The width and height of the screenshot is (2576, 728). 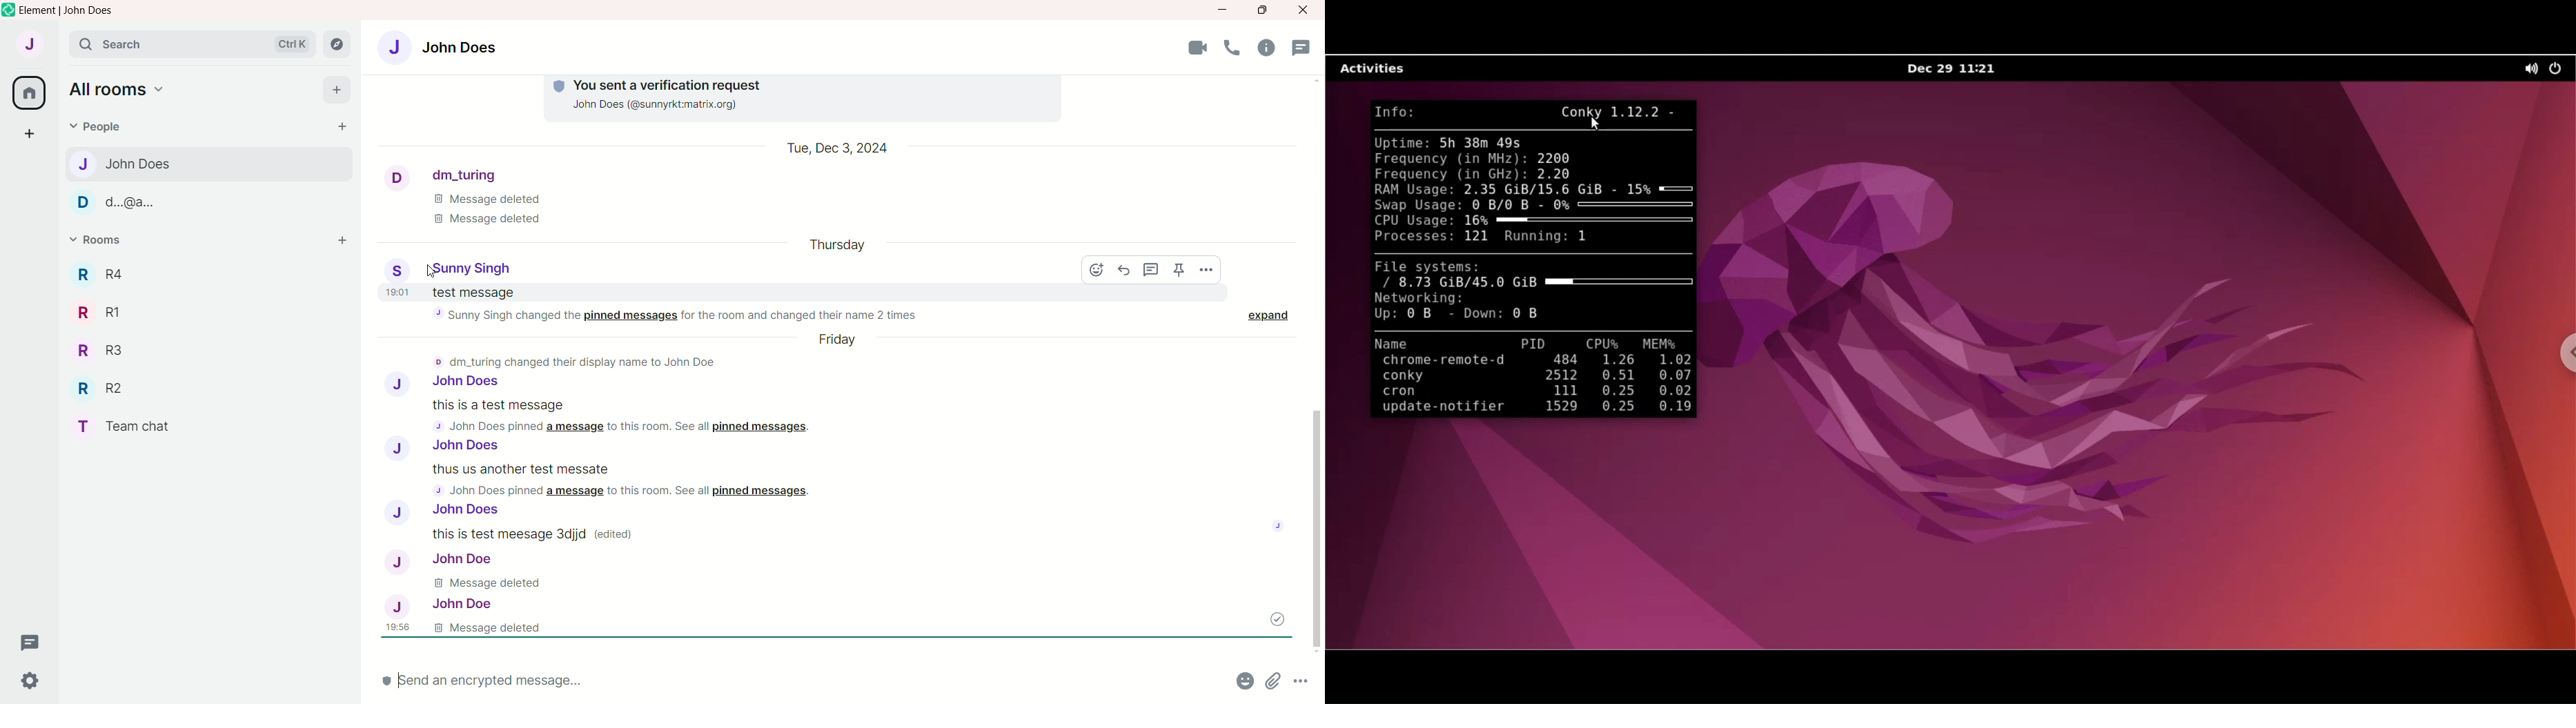 I want to click on all rooms, so click(x=117, y=90).